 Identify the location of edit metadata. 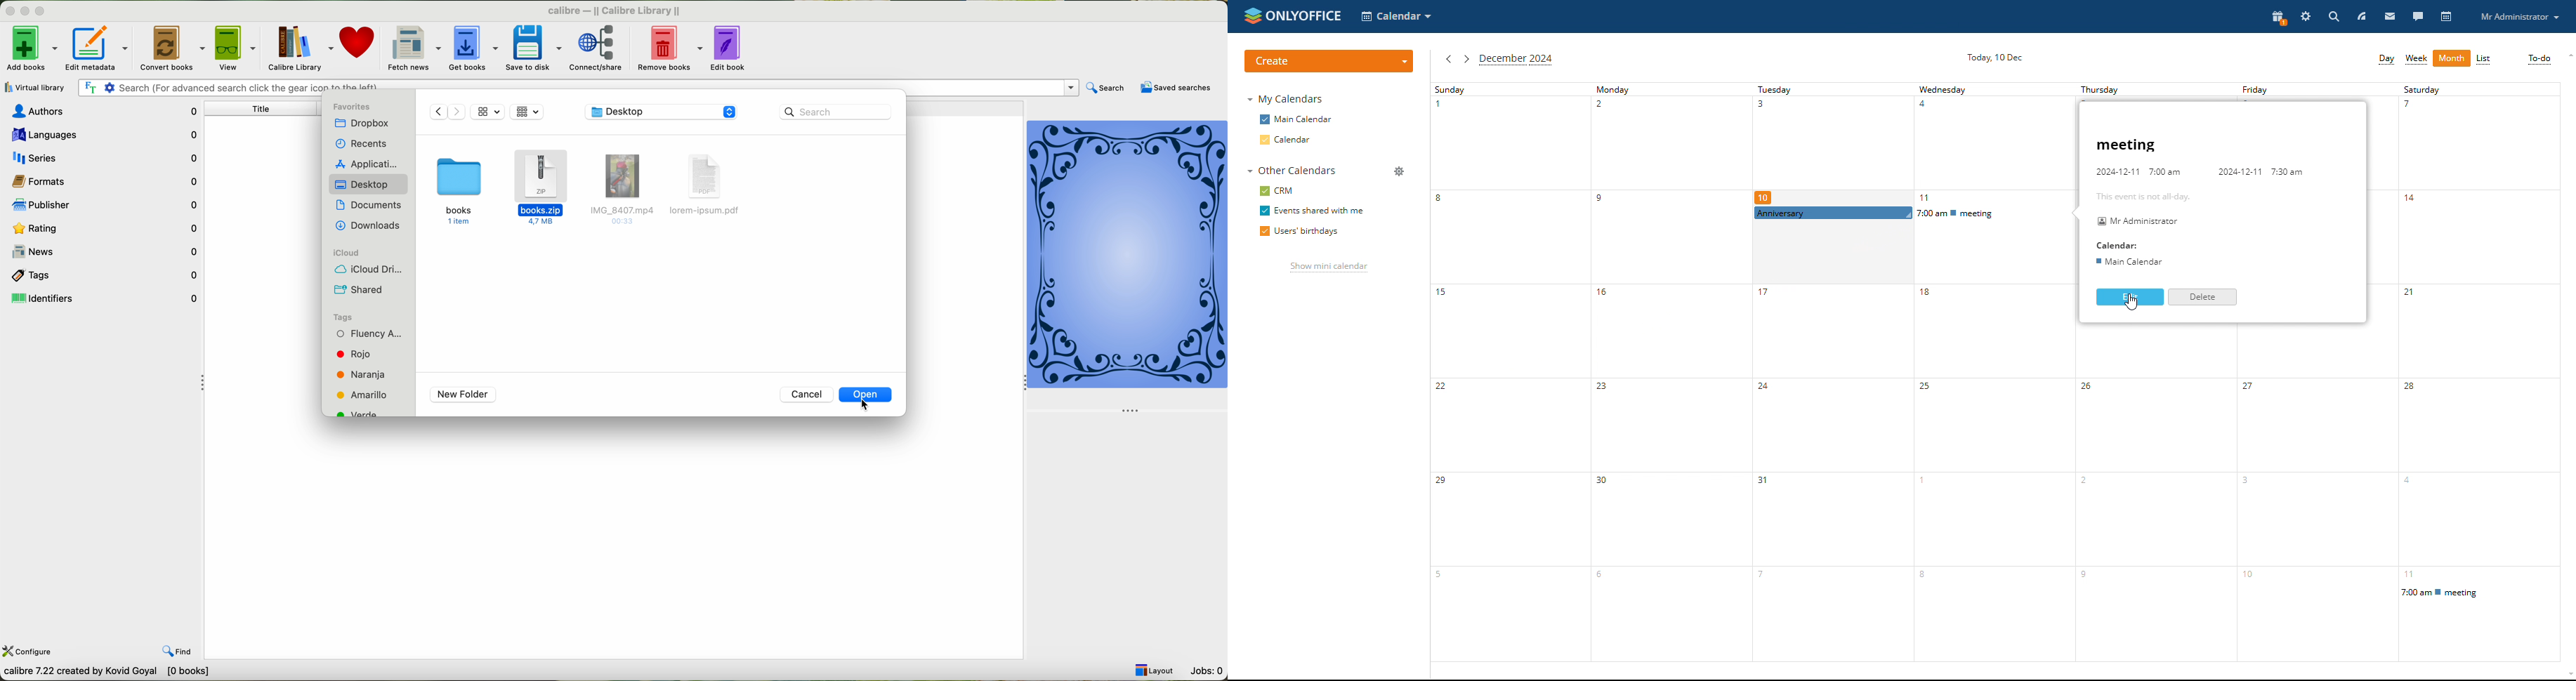
(96, 47).